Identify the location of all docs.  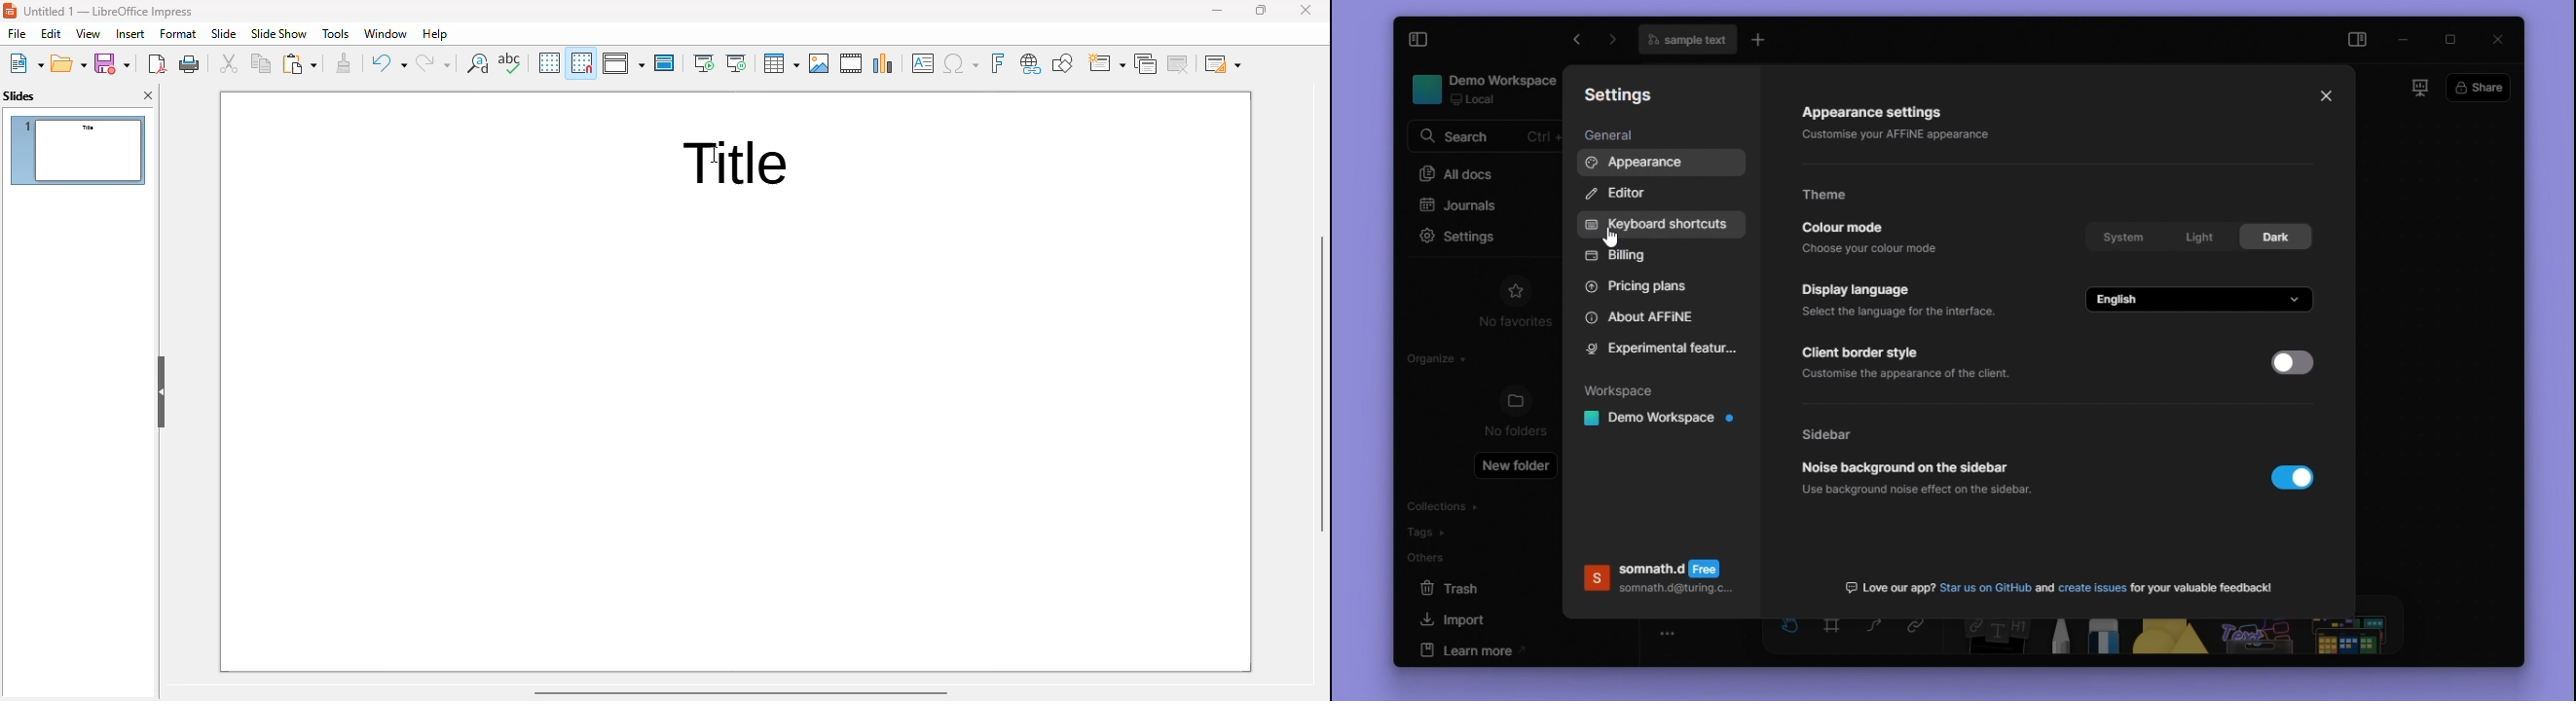
(1485, 171).